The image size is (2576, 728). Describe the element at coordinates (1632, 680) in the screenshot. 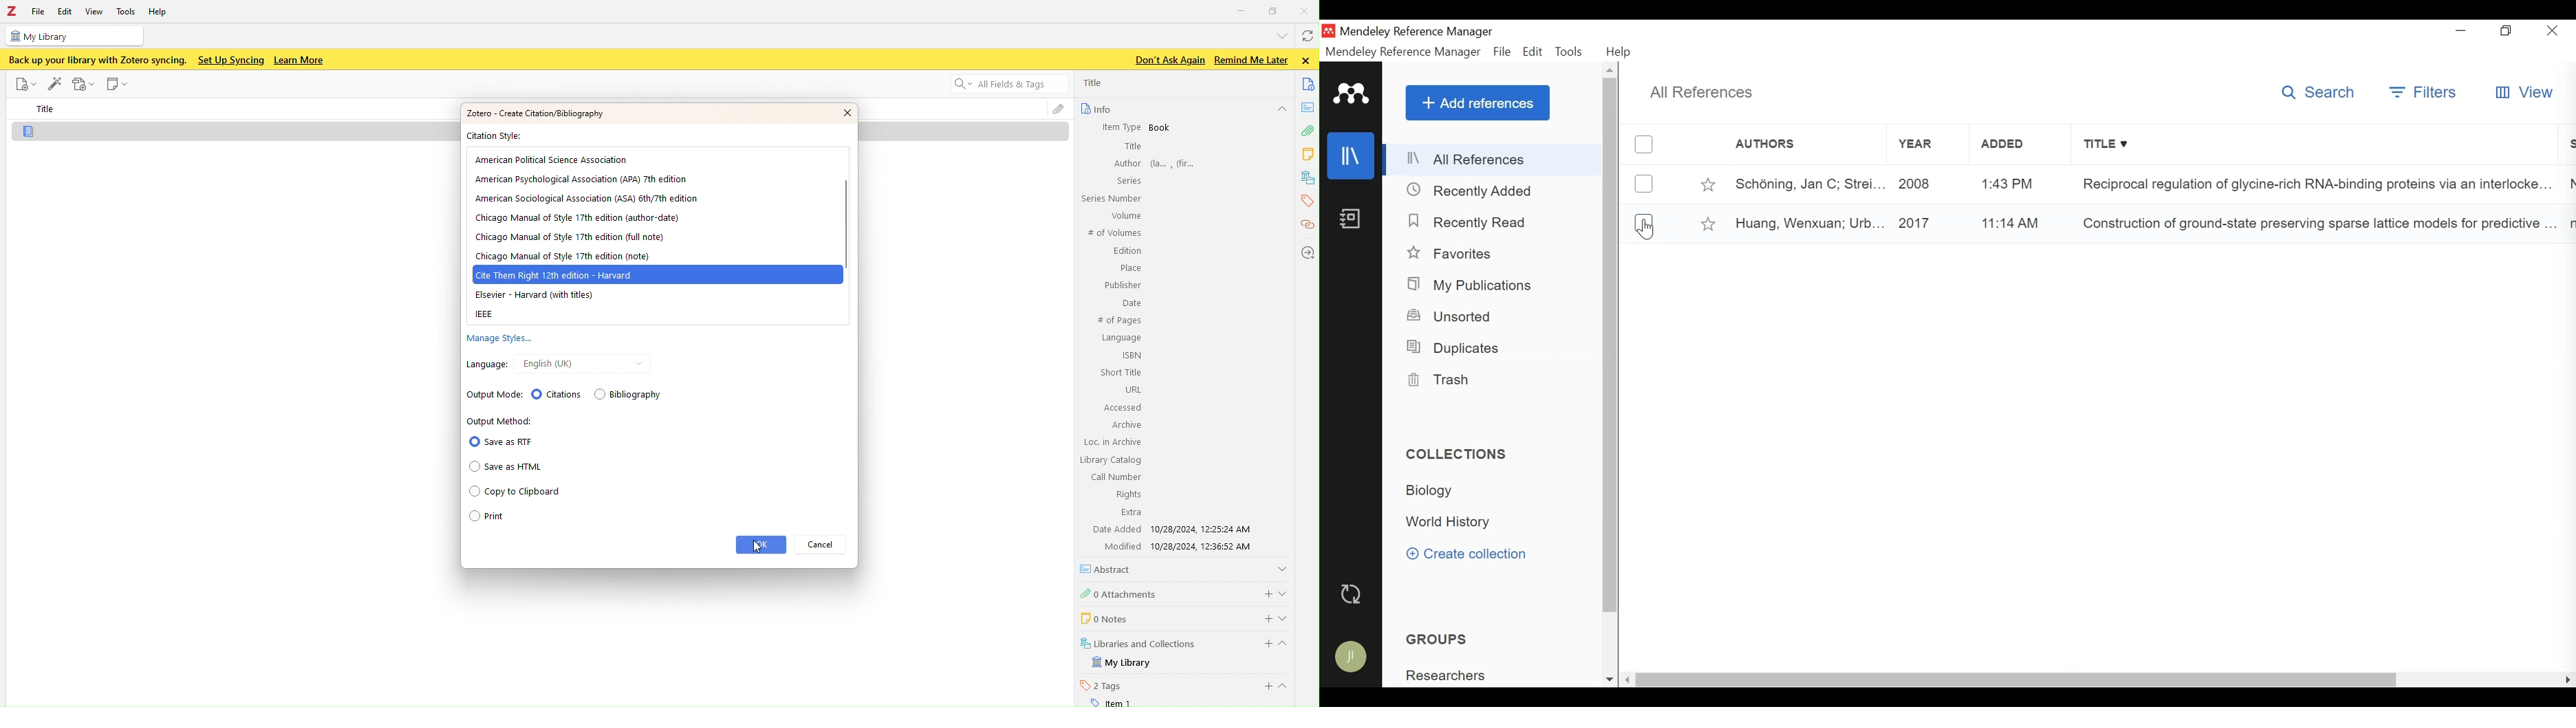

I see `Scroll Left` at that location.